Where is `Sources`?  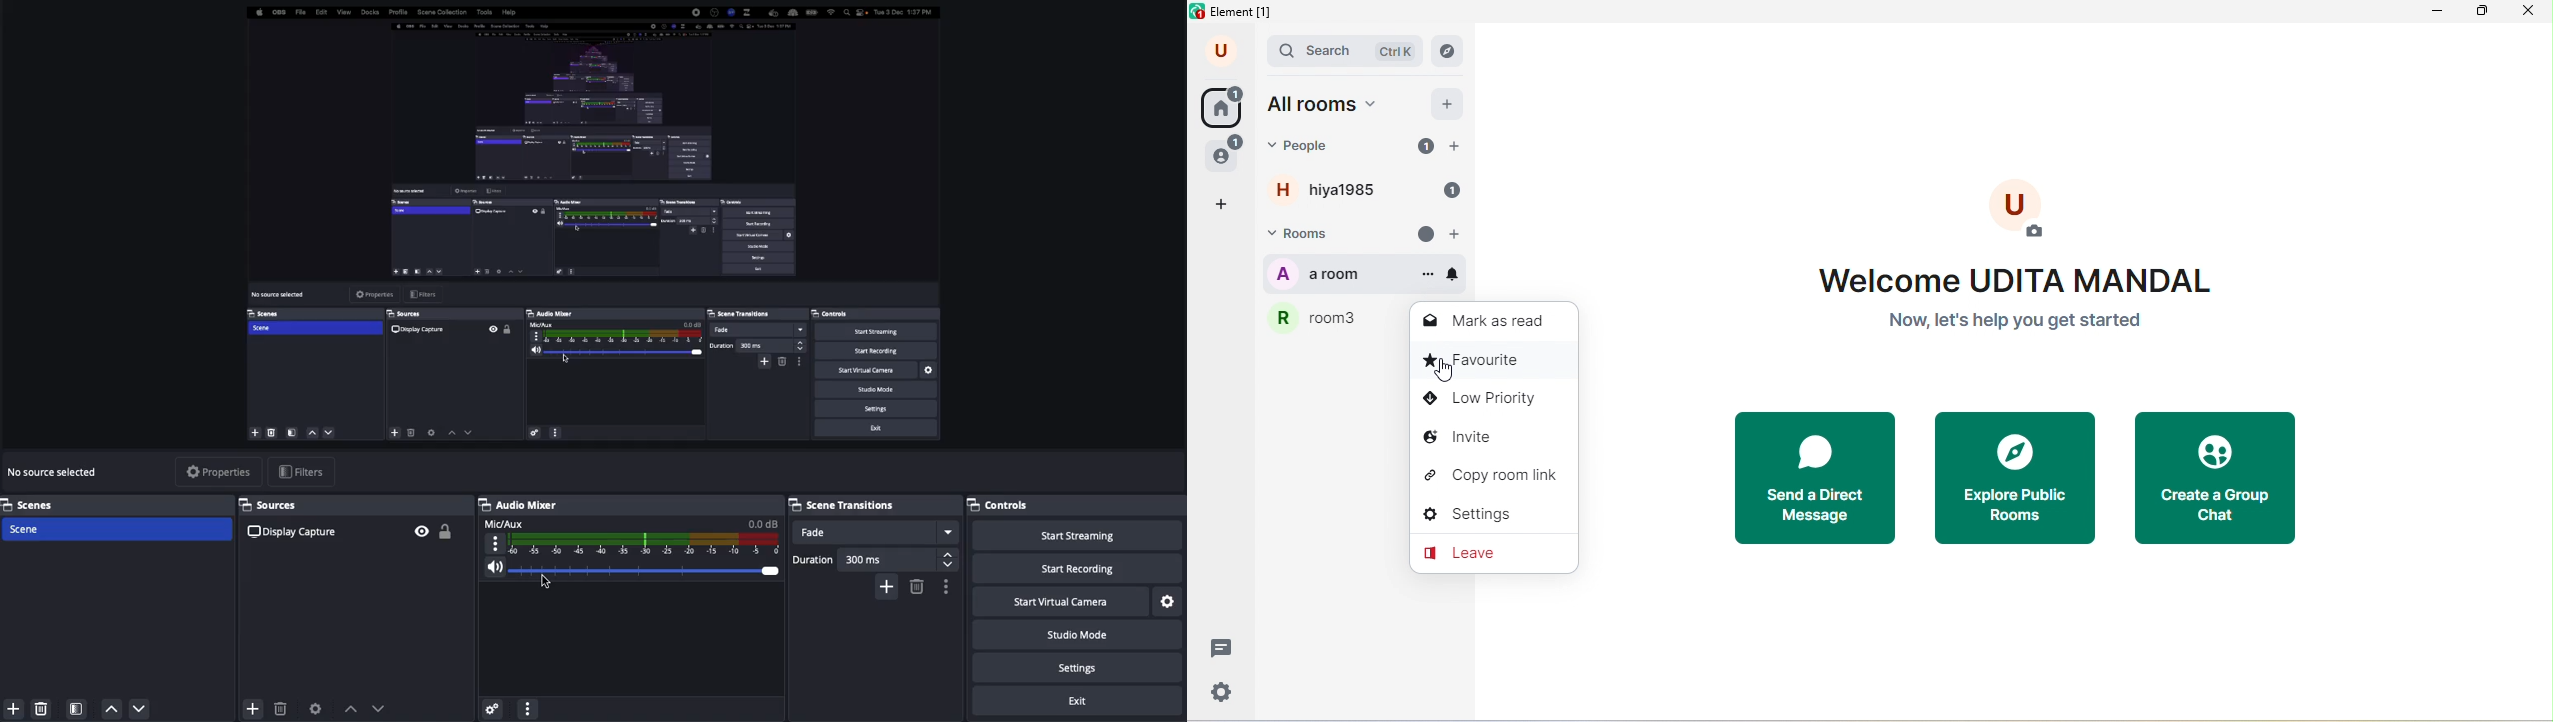 Sources is located at coordinates (354, 525).